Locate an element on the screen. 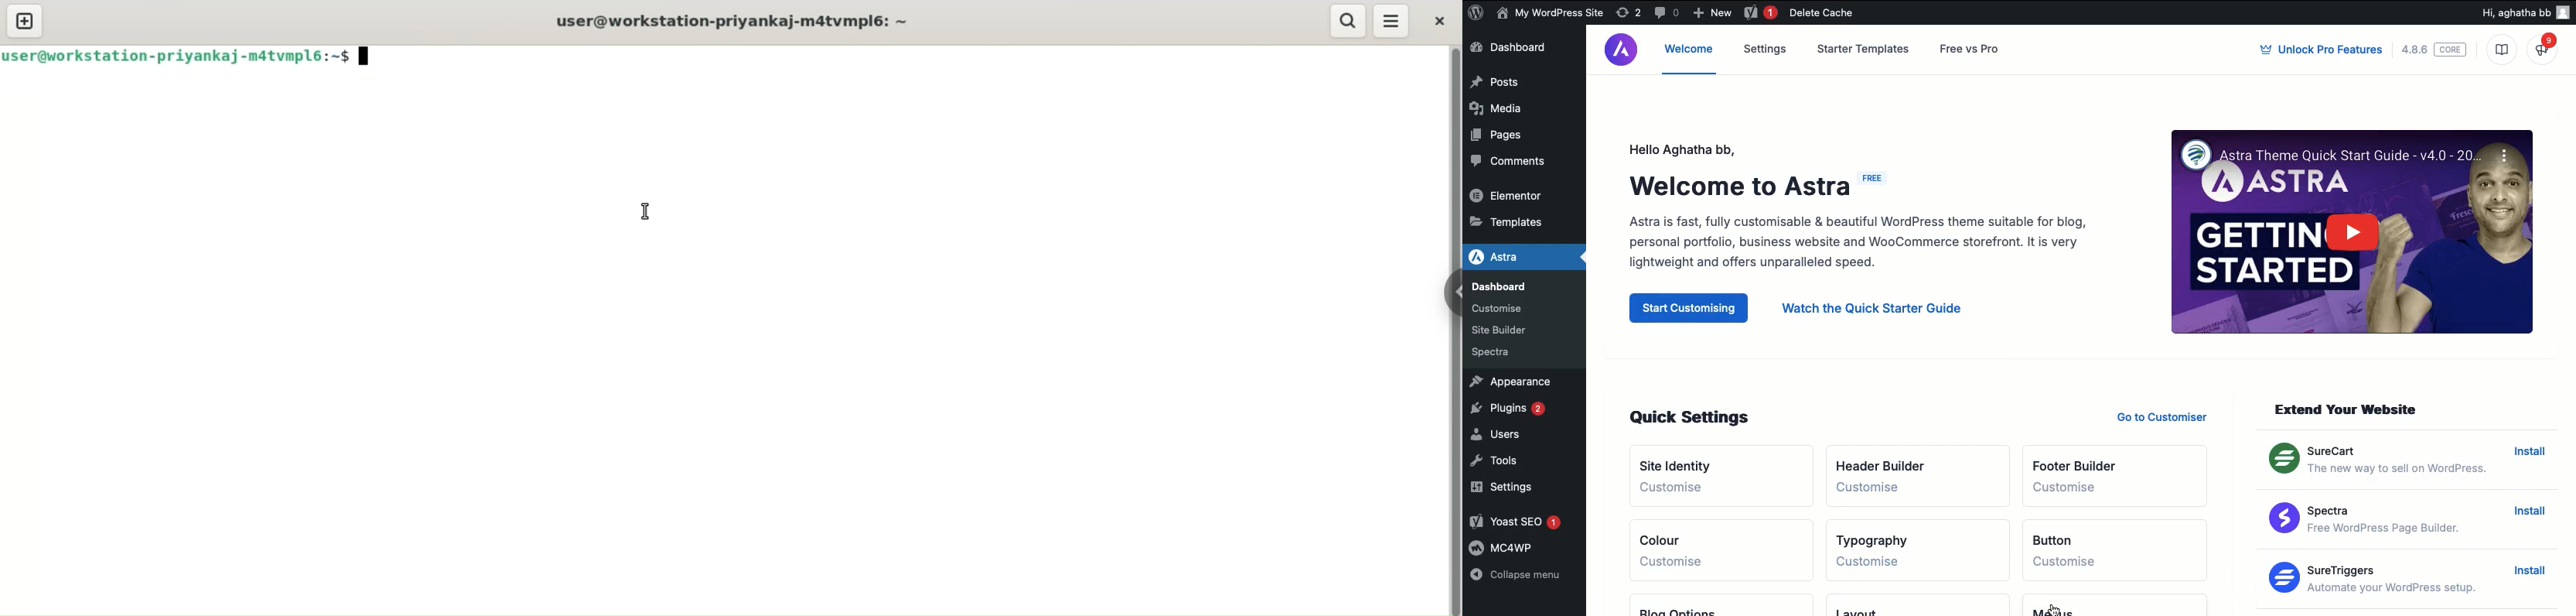 The image size is (2576, 616). customise is located at coordinates (2080, 563).